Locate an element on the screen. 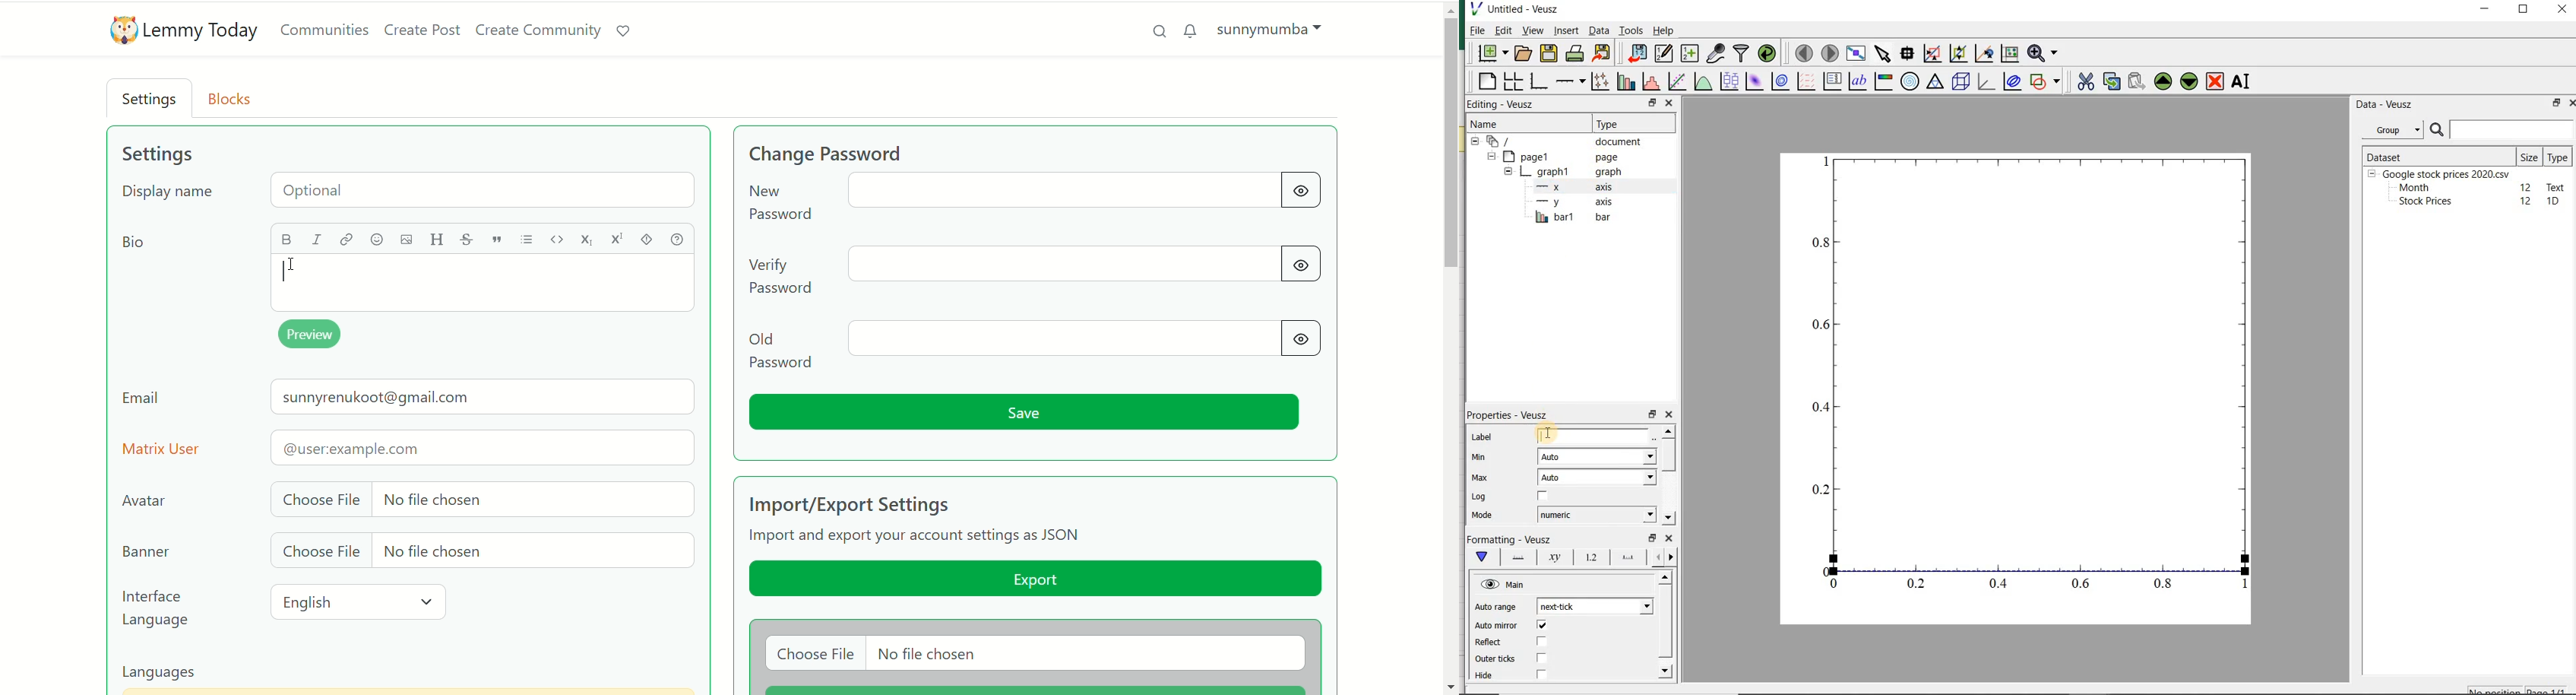 Image resolution: width=2576 pixels, height=700 pixels. plot box plots is located at coordinates (1727, 83).